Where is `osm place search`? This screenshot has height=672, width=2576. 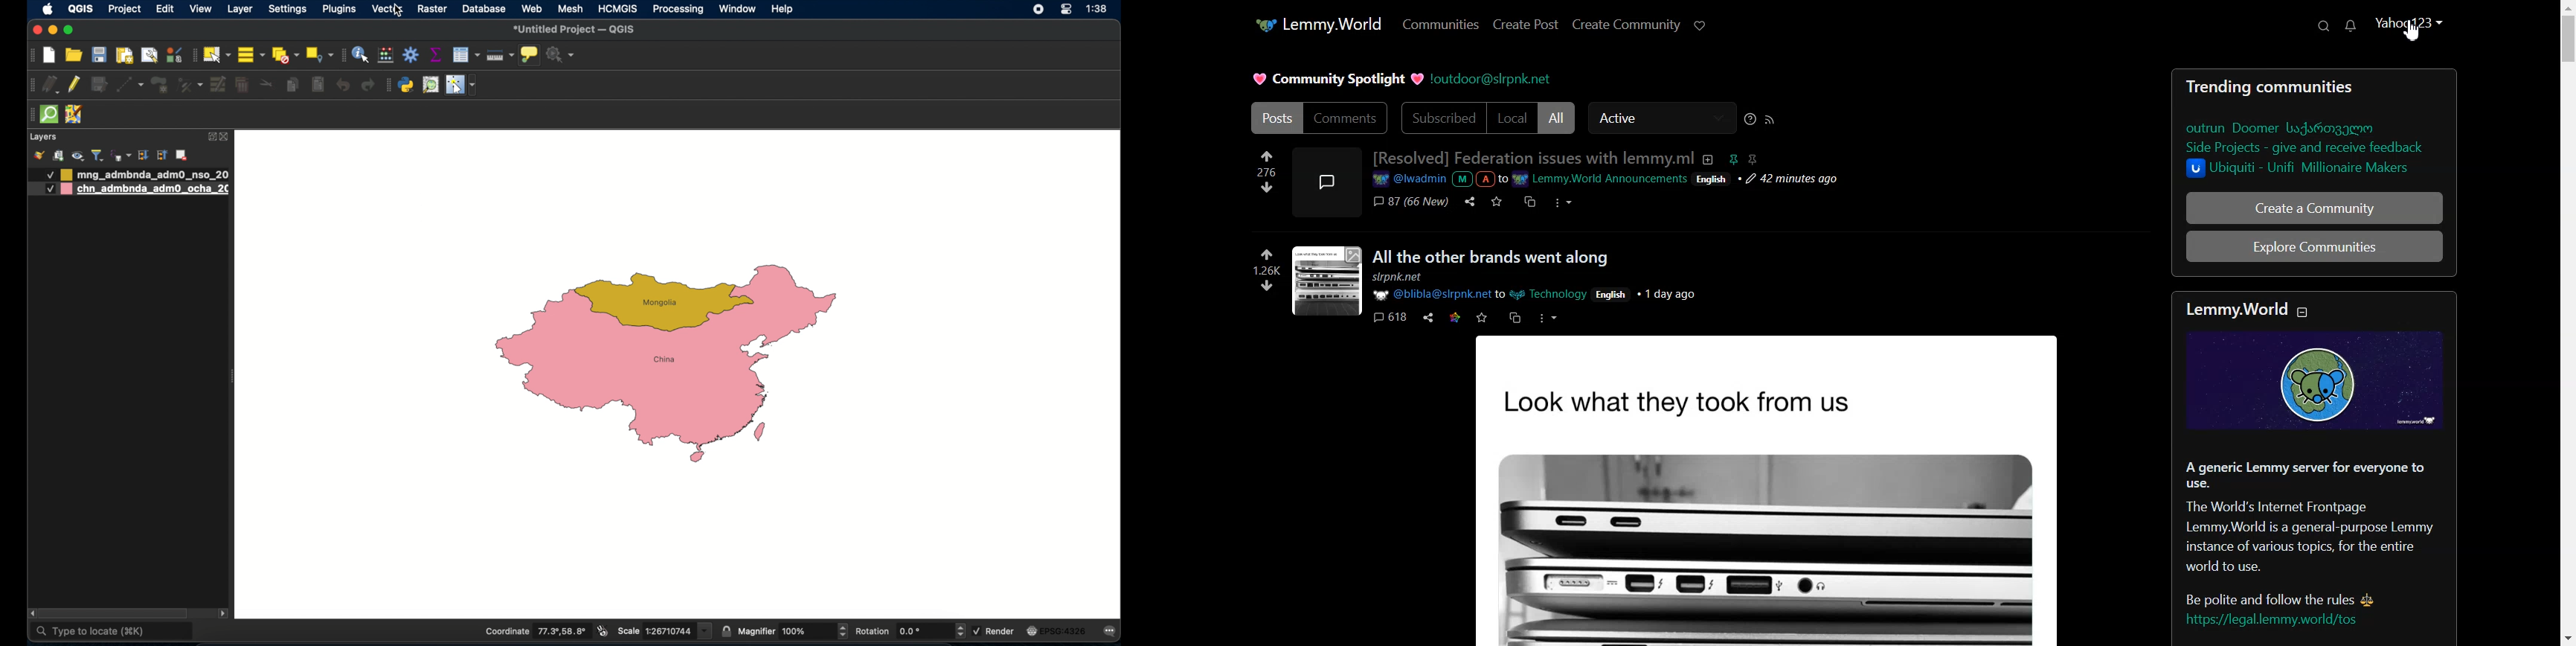 osm place search is located at coordinates (431, 86).